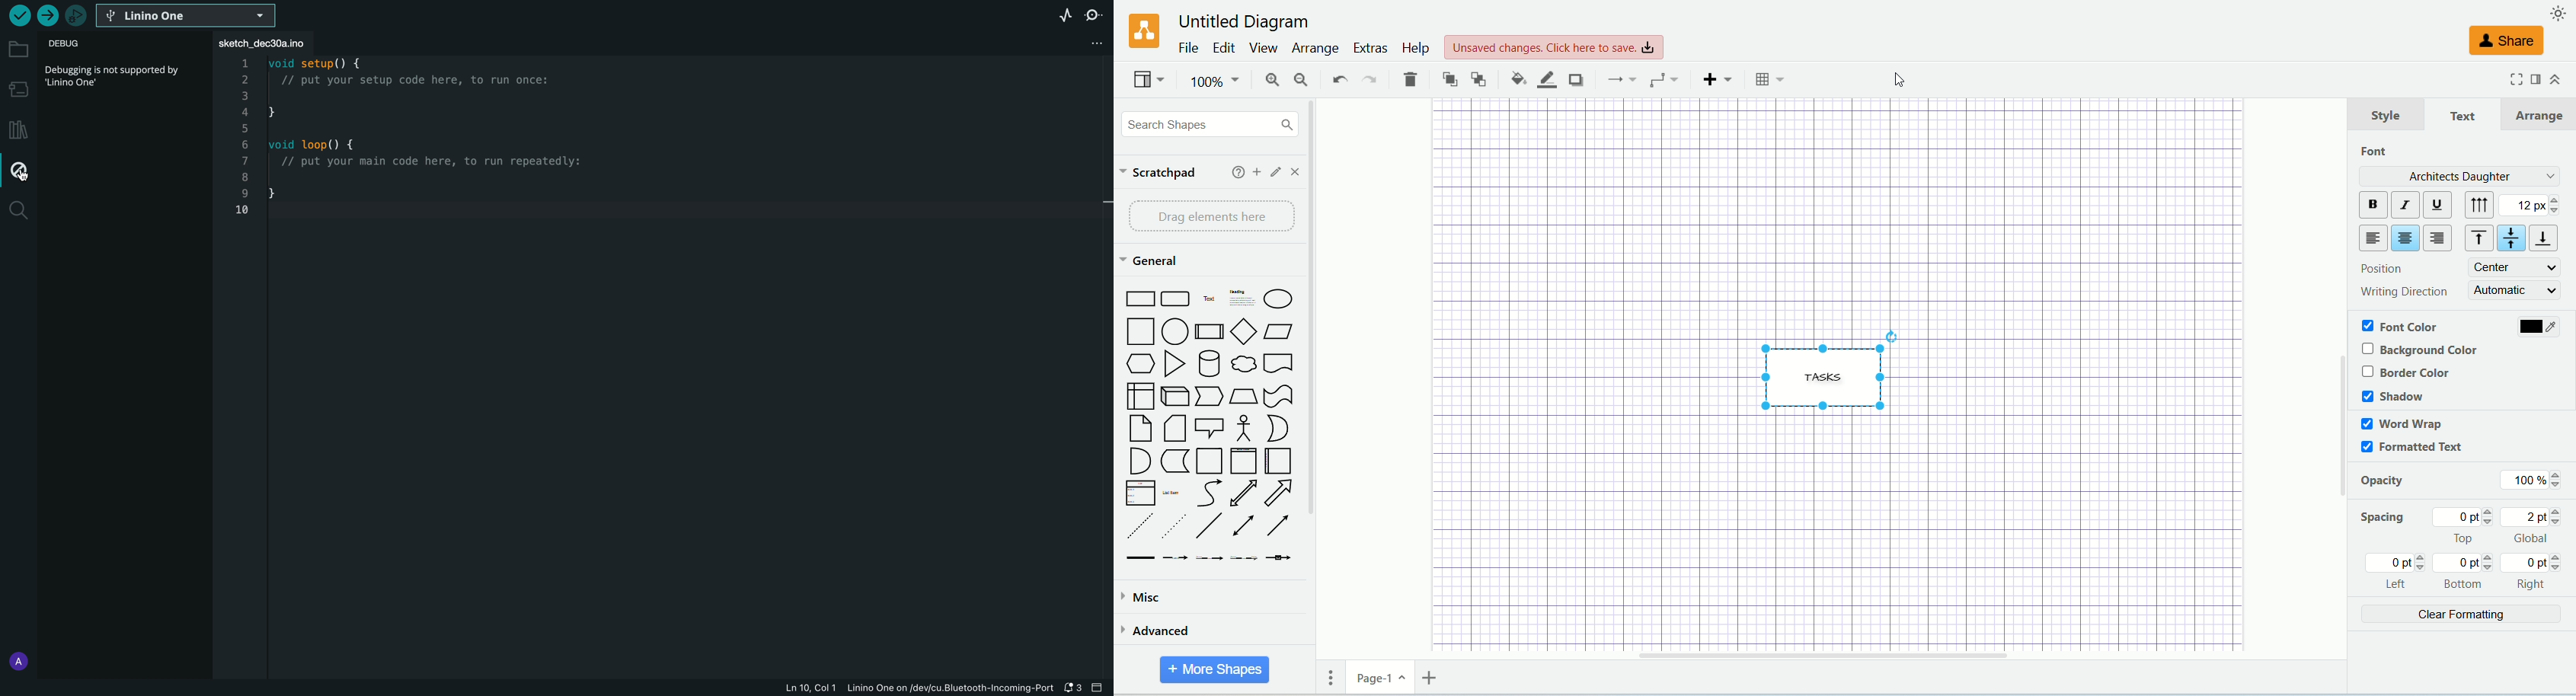 The width and height of the screenshot is (2576, 700). Describe the element at coordinates (1243, 296) in the screenshot. I see `Heading` at that location.